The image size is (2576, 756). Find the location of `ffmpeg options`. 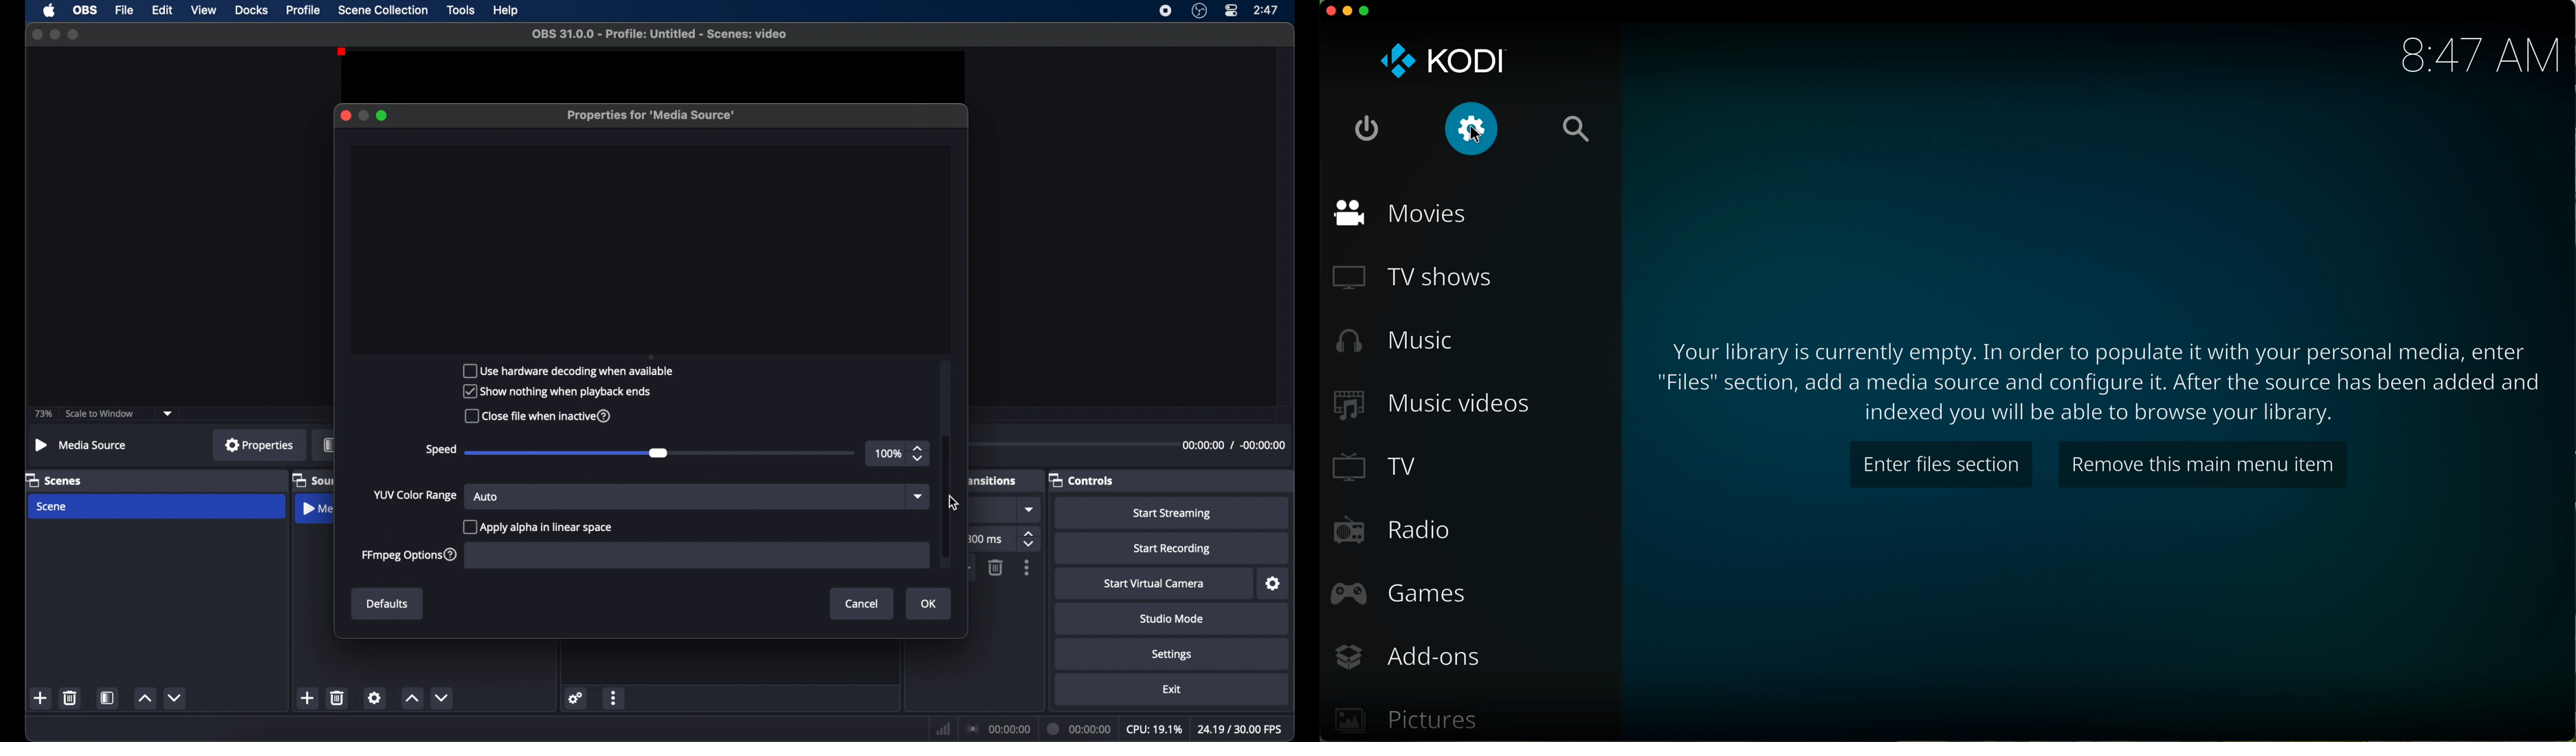

ffmpeg options is located at coordinates (411, 555).